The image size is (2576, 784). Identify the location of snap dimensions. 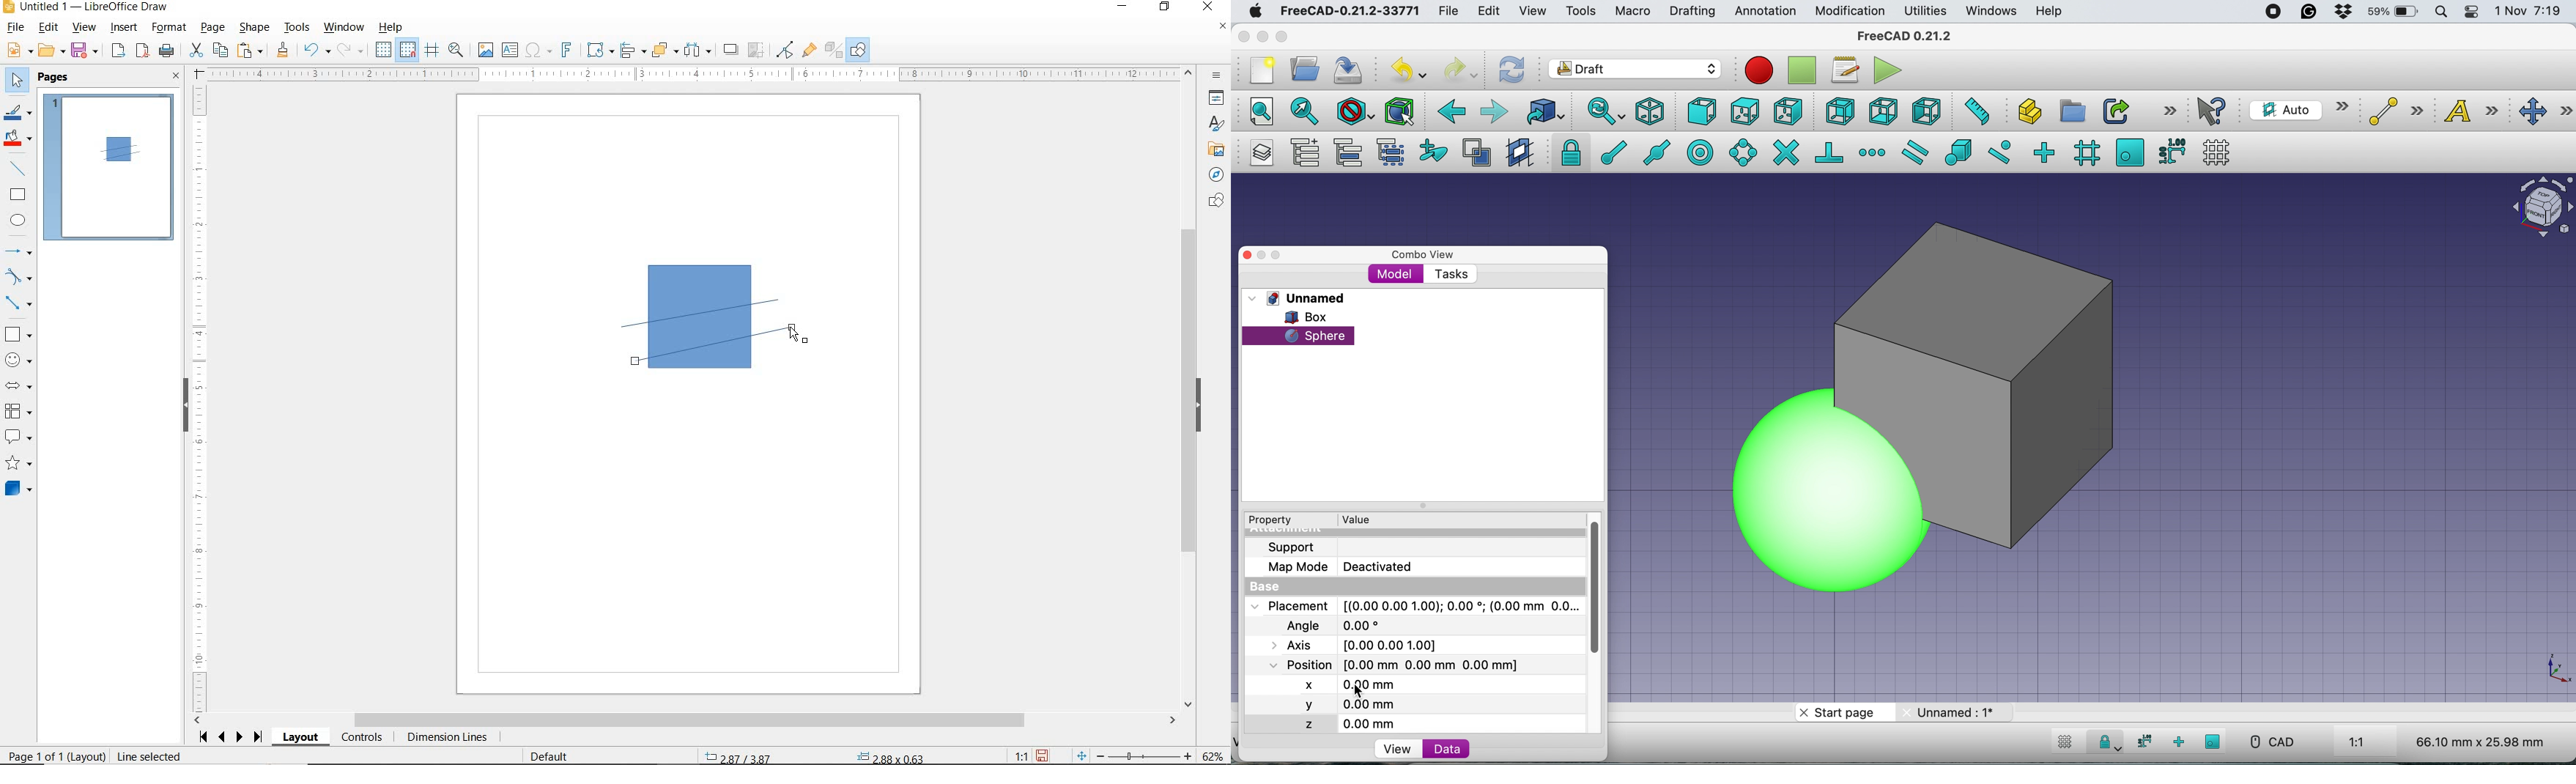
(2142, 742).